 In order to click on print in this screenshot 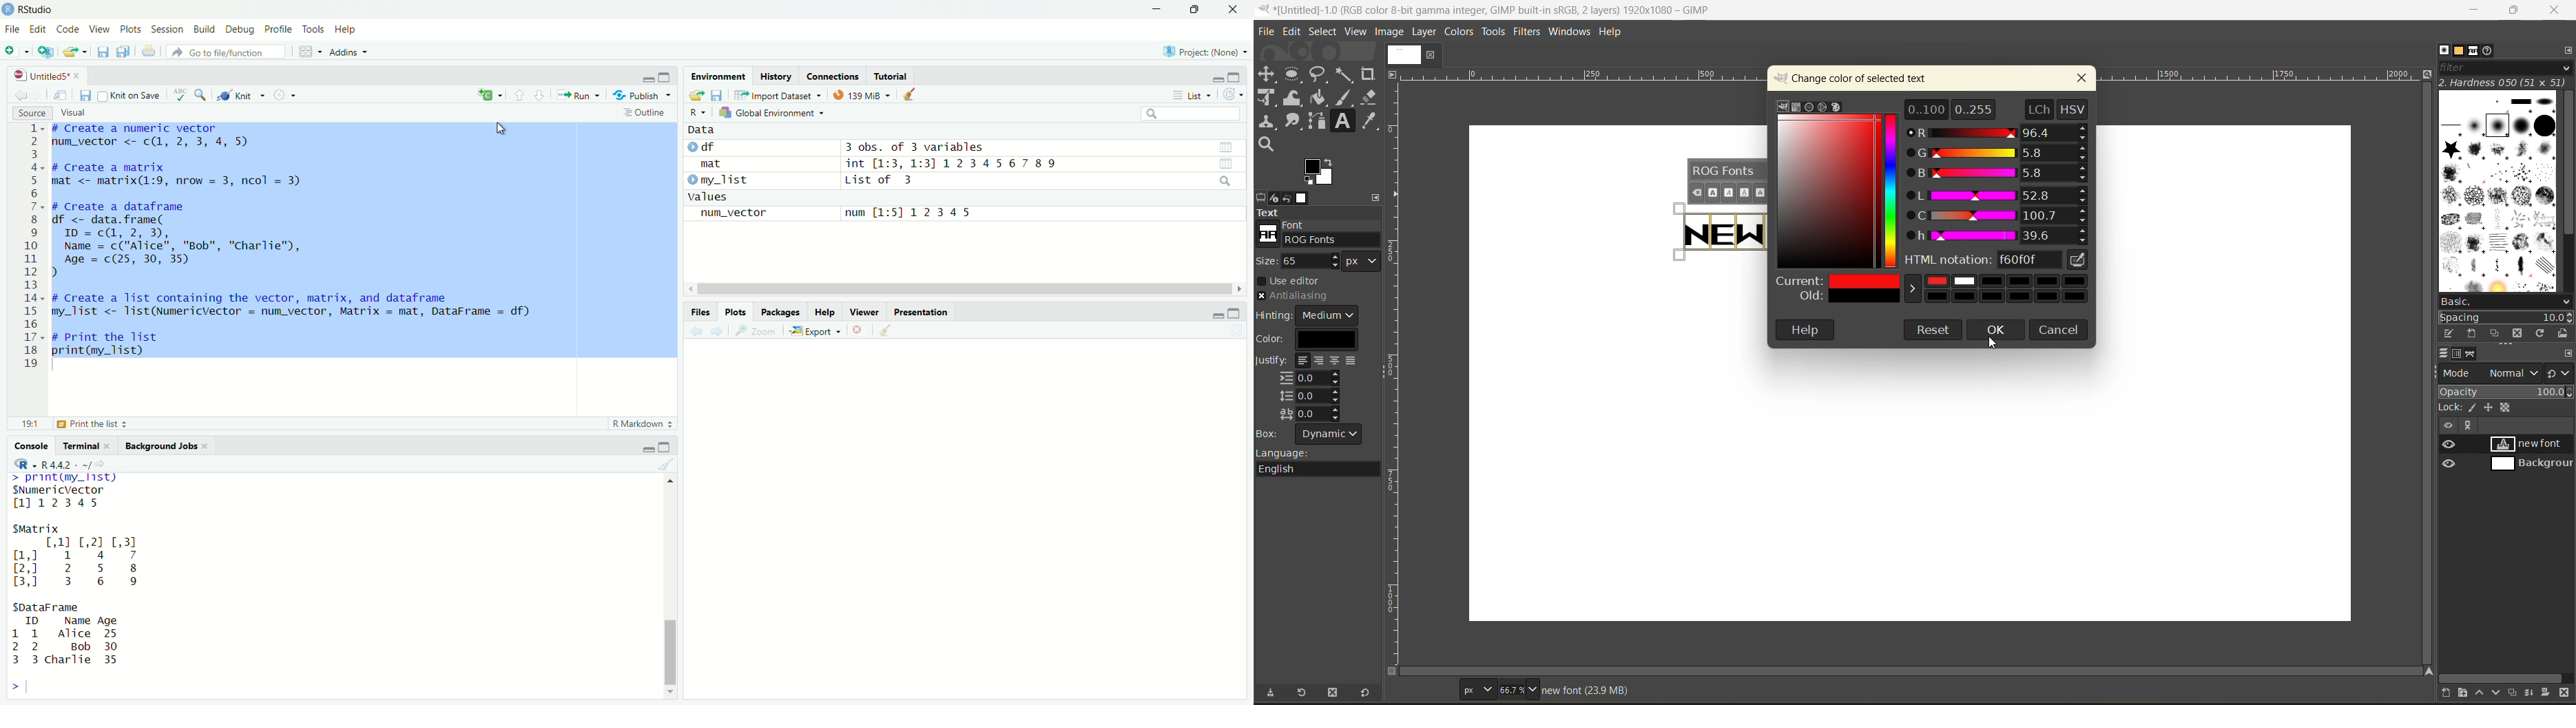, I will do `click(150, 52)`.